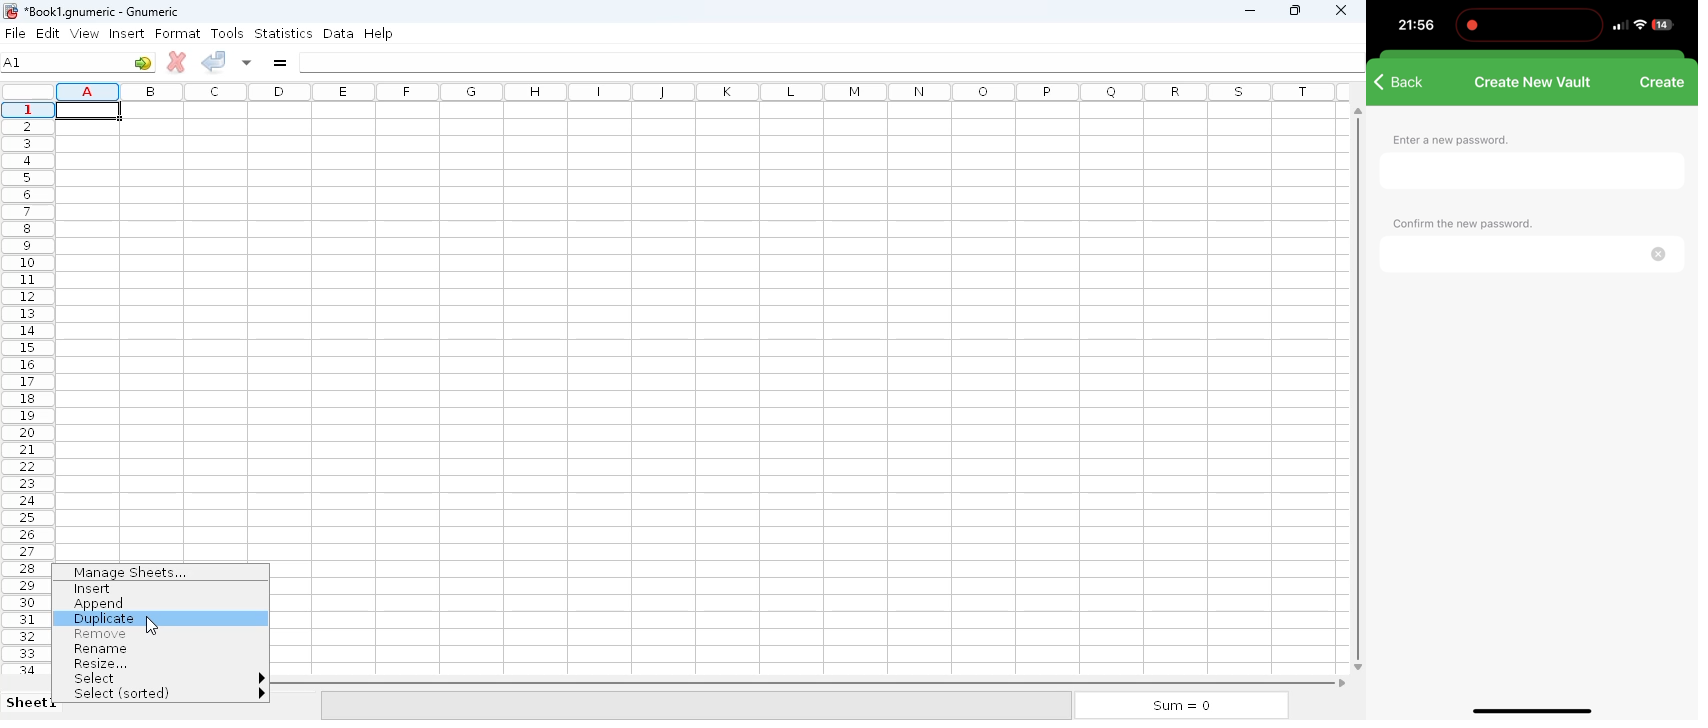 This screenshot has width=1708, height=728. What do you see at coordinates (101, 604) in the screenshot?
I see `append` at bounding box center [101, 604].